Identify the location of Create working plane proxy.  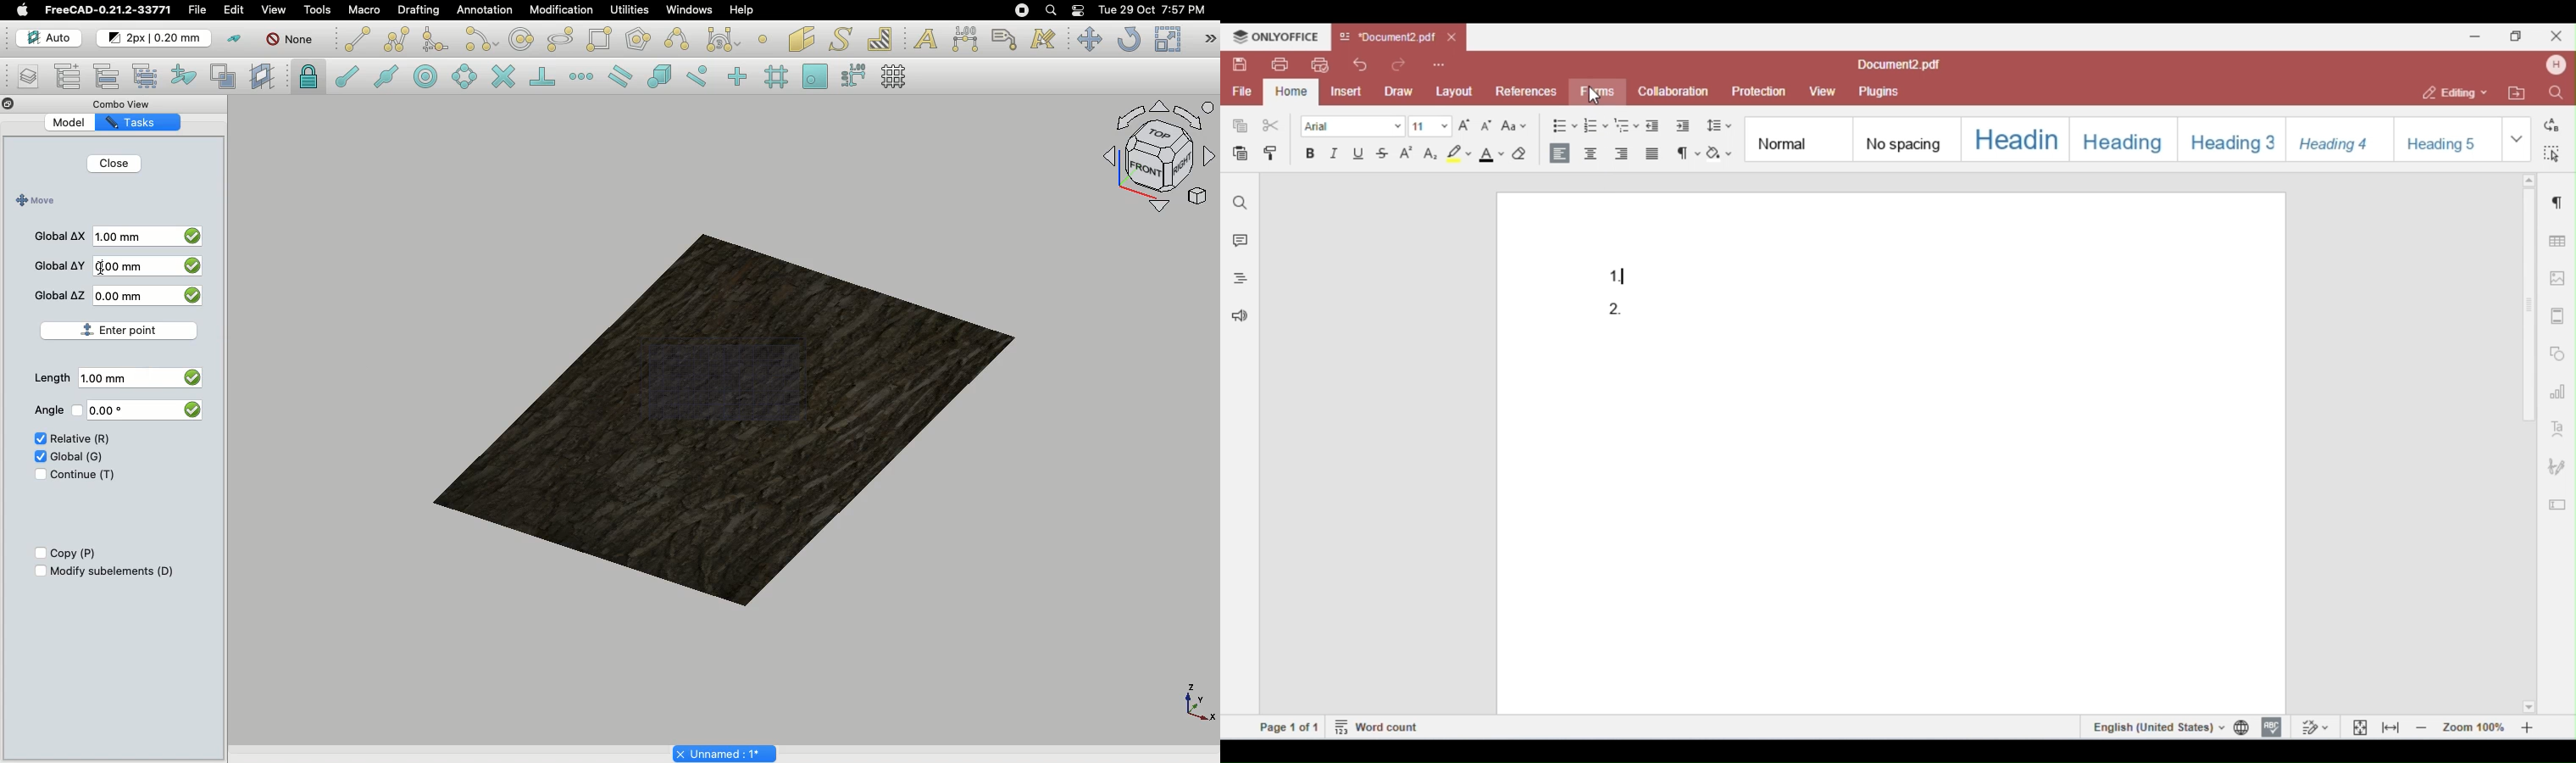
(264, 77).